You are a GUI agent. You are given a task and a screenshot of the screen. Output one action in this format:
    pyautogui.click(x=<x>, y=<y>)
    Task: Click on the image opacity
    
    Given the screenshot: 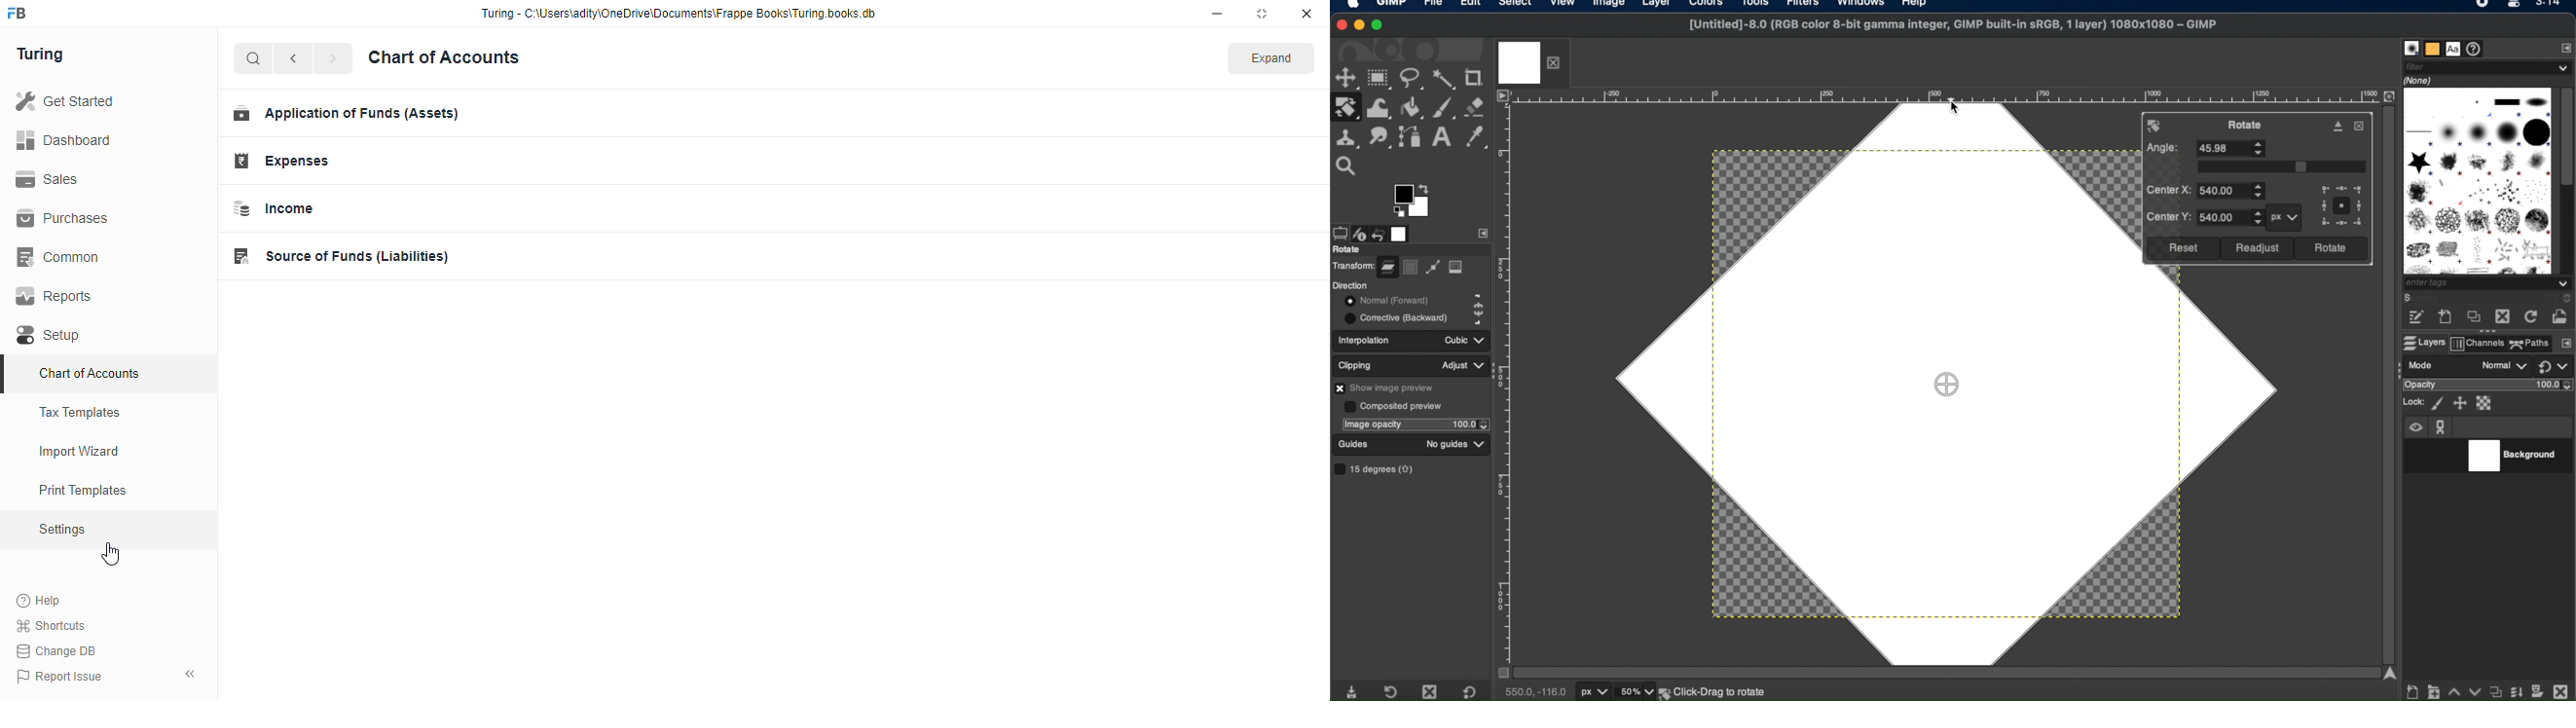 What is the action you would take?
    pyautogui.click(x=1372, y=424)
    